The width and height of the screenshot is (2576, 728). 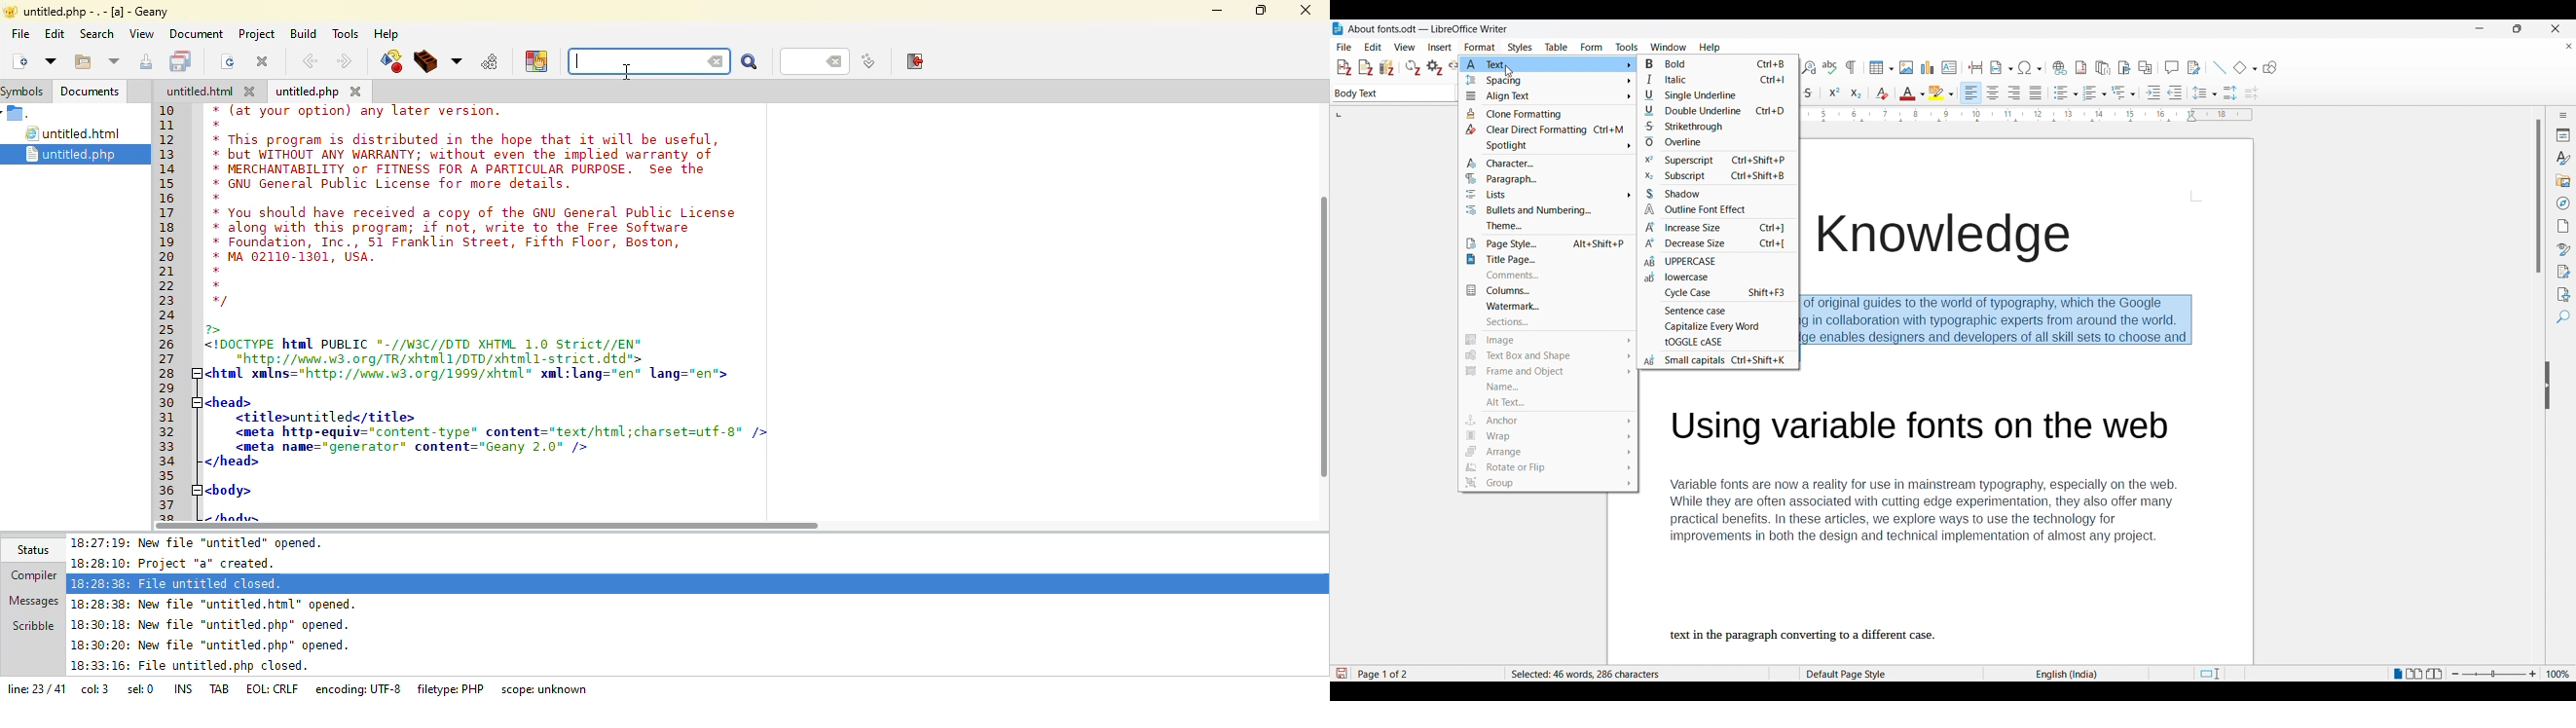 What do you see at coordinates (1548, 454) in the screenshot?
I see `Arrange` at bounding box center [1548, 454].